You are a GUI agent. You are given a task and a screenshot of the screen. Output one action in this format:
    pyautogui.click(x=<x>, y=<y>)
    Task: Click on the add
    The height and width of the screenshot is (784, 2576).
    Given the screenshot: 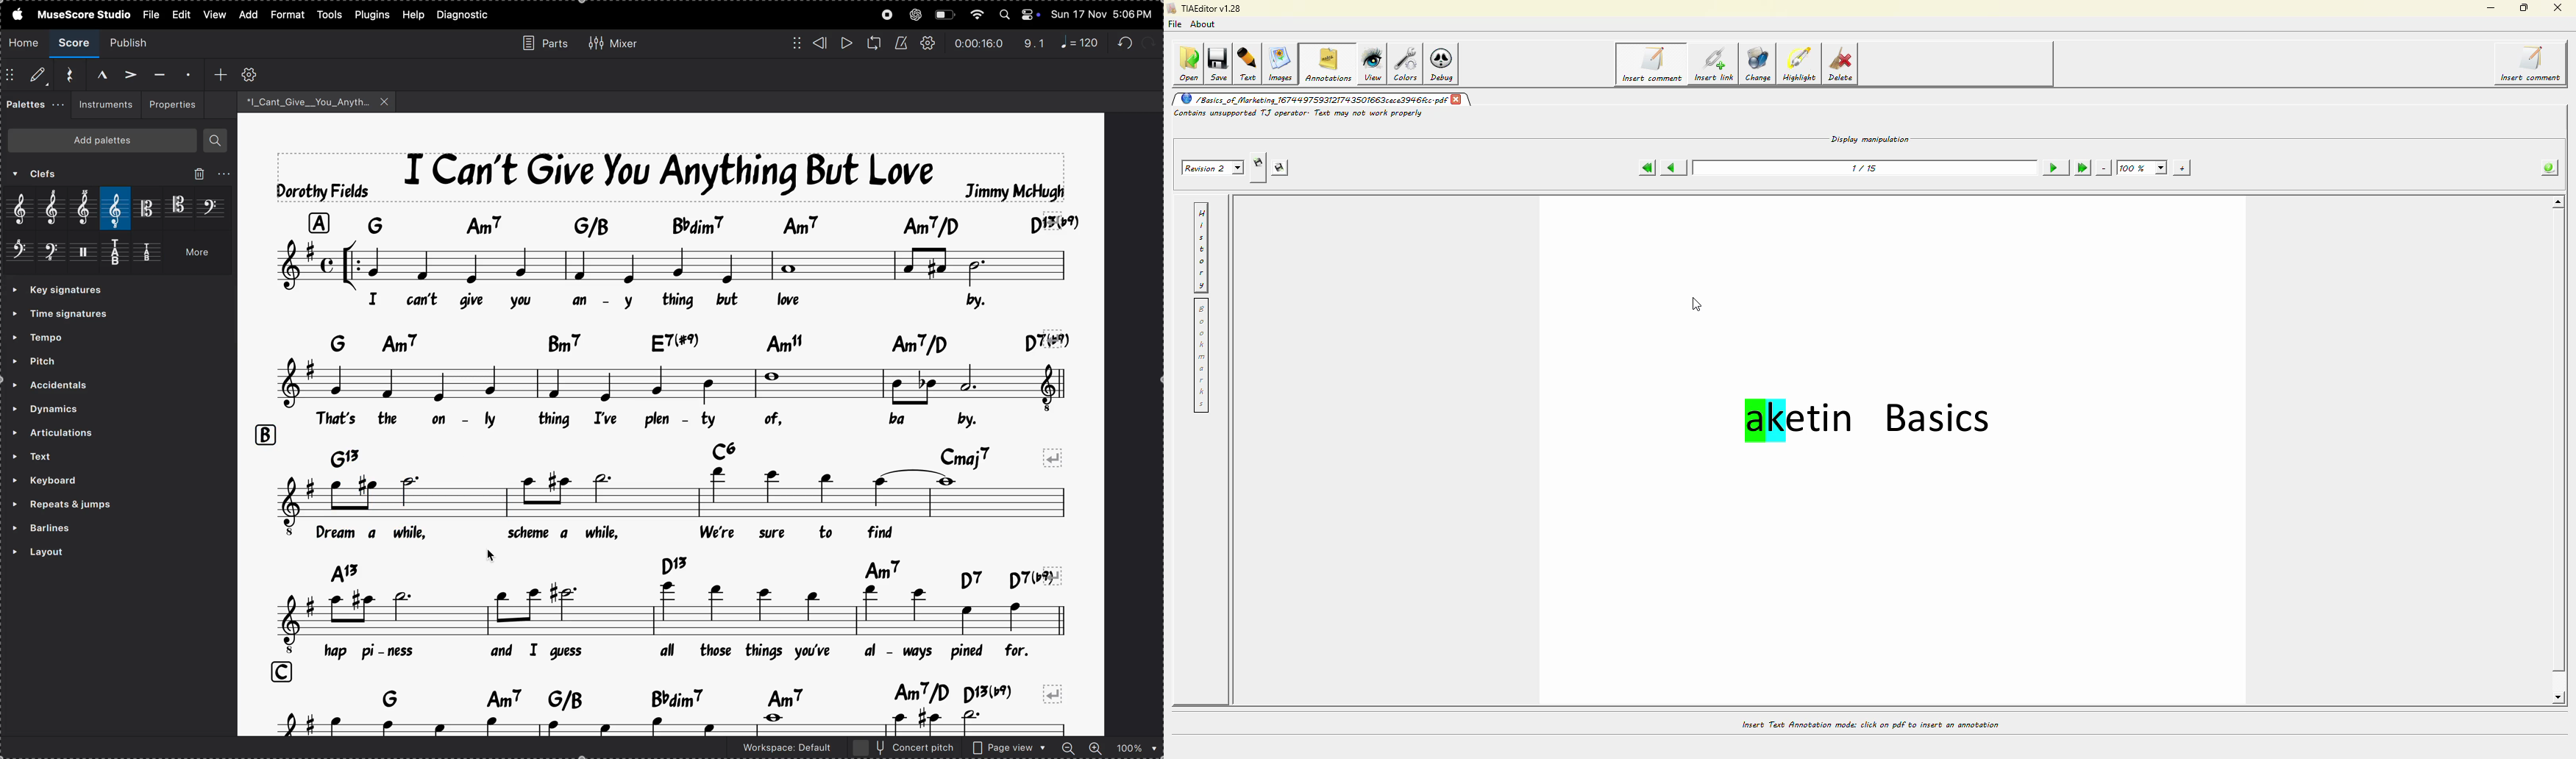 What is the action you would take?
    pyautogui.click(x=221, y=73)
    